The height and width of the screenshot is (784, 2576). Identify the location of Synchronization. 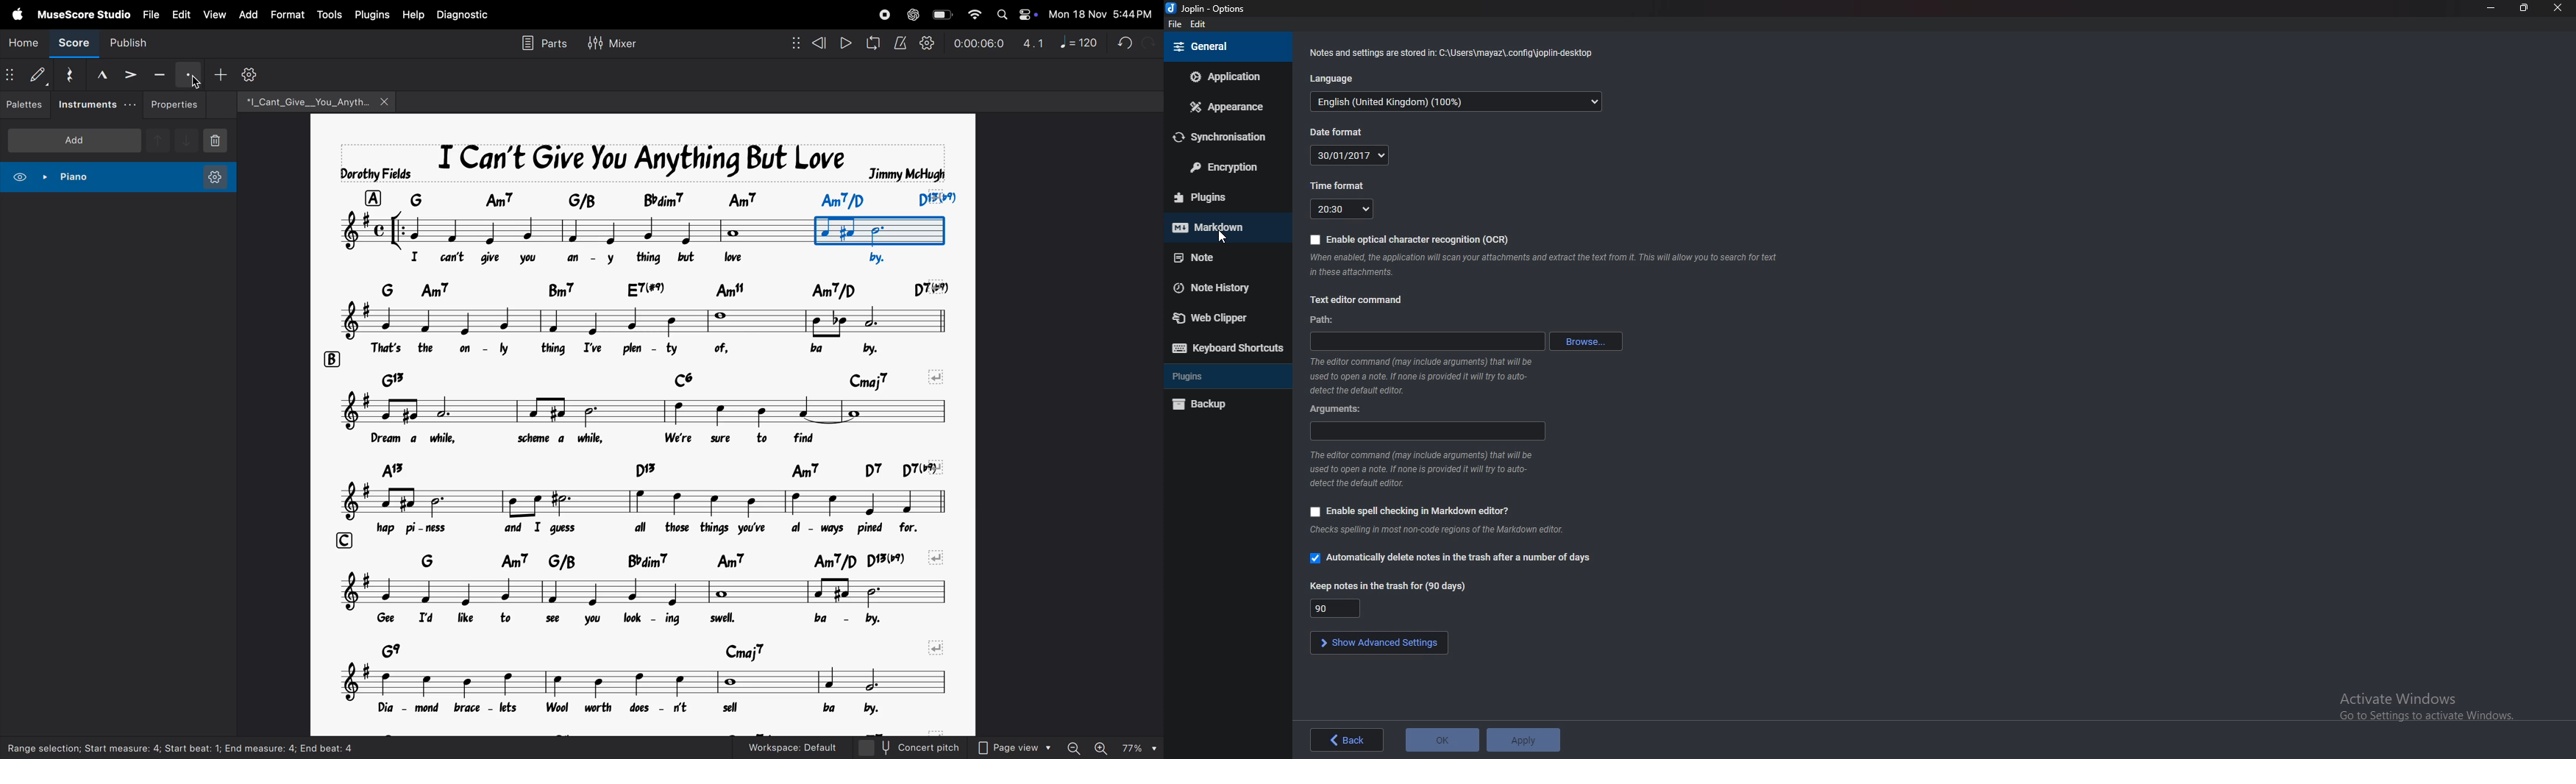
(1224, 138).